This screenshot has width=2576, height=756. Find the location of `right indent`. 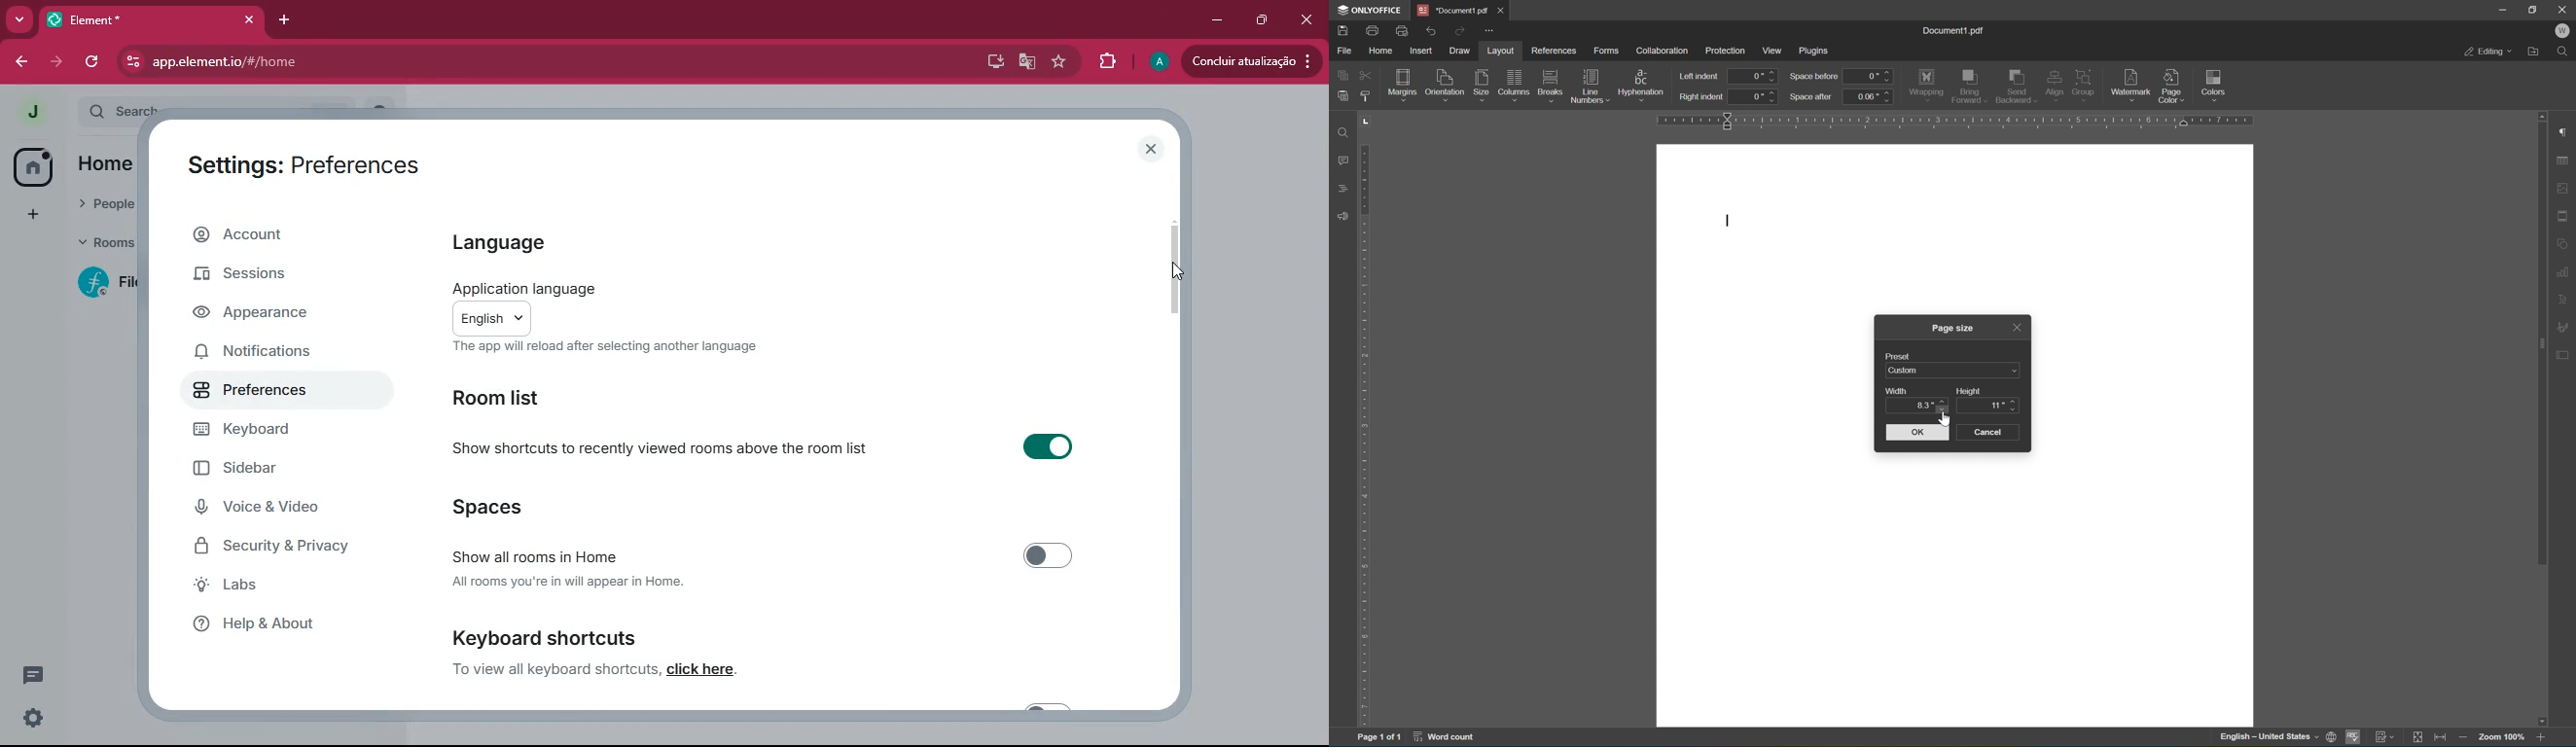

right indent is located at coordinates (1701, 98).